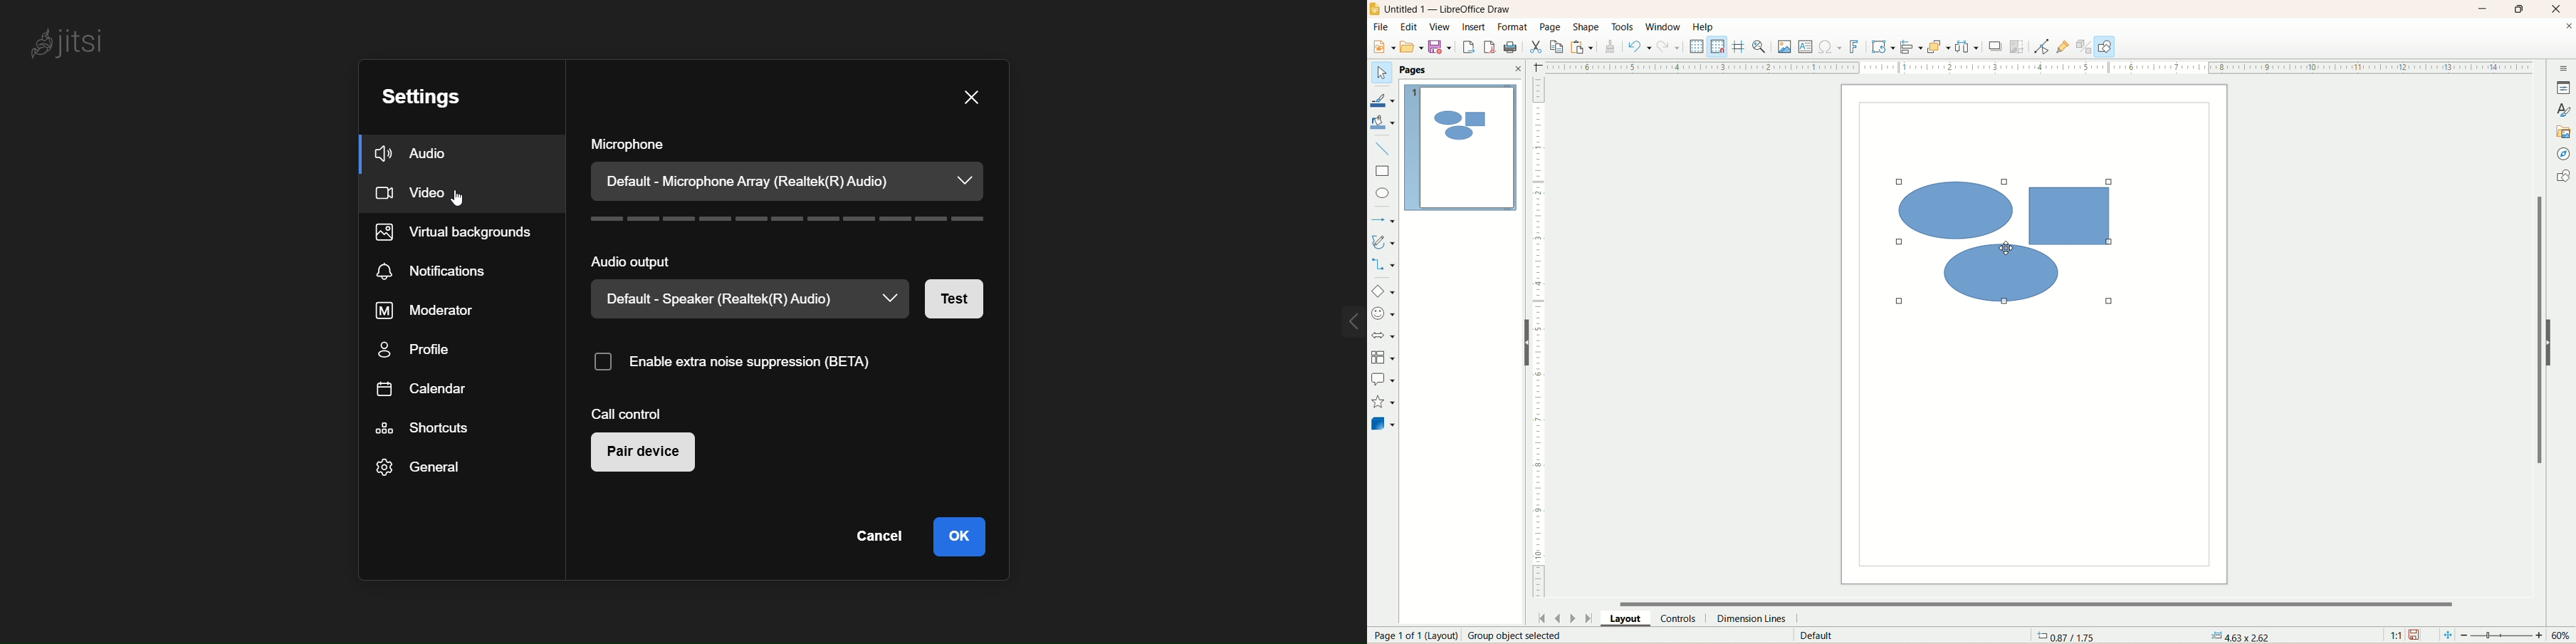  I want to click on page, so click(1551, 26).